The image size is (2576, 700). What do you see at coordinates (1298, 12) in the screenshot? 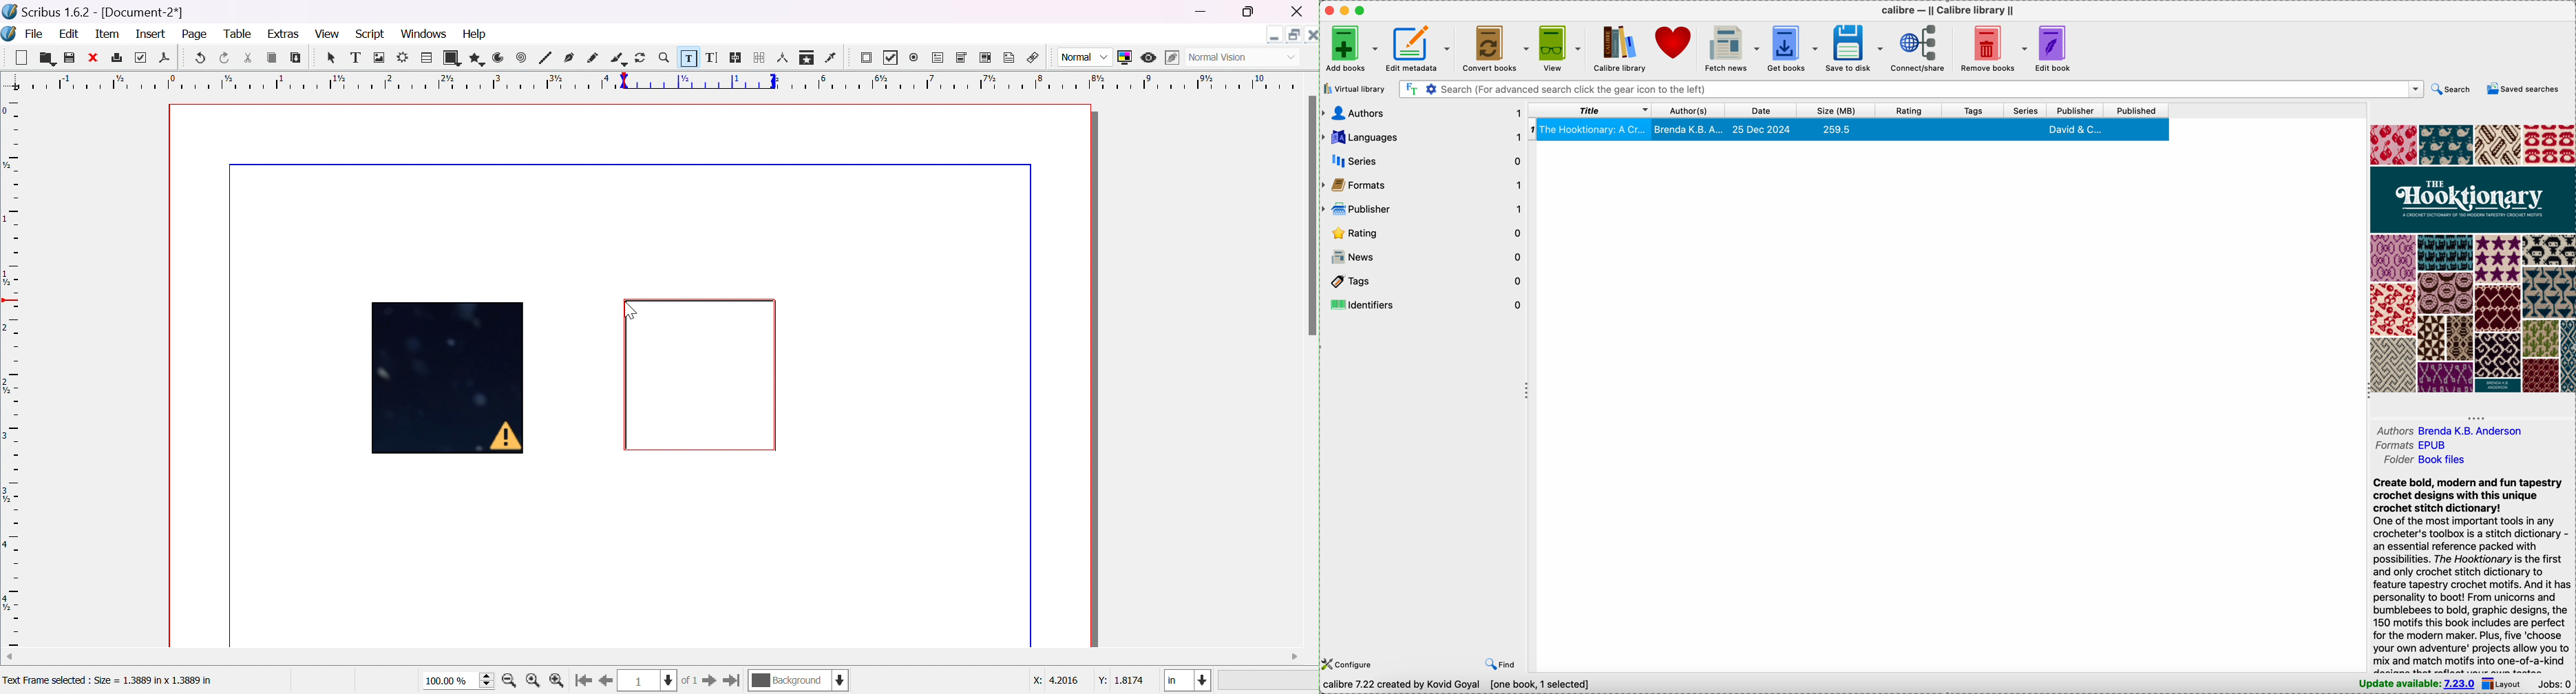
I see `close` at bounding box center [1298, 12].